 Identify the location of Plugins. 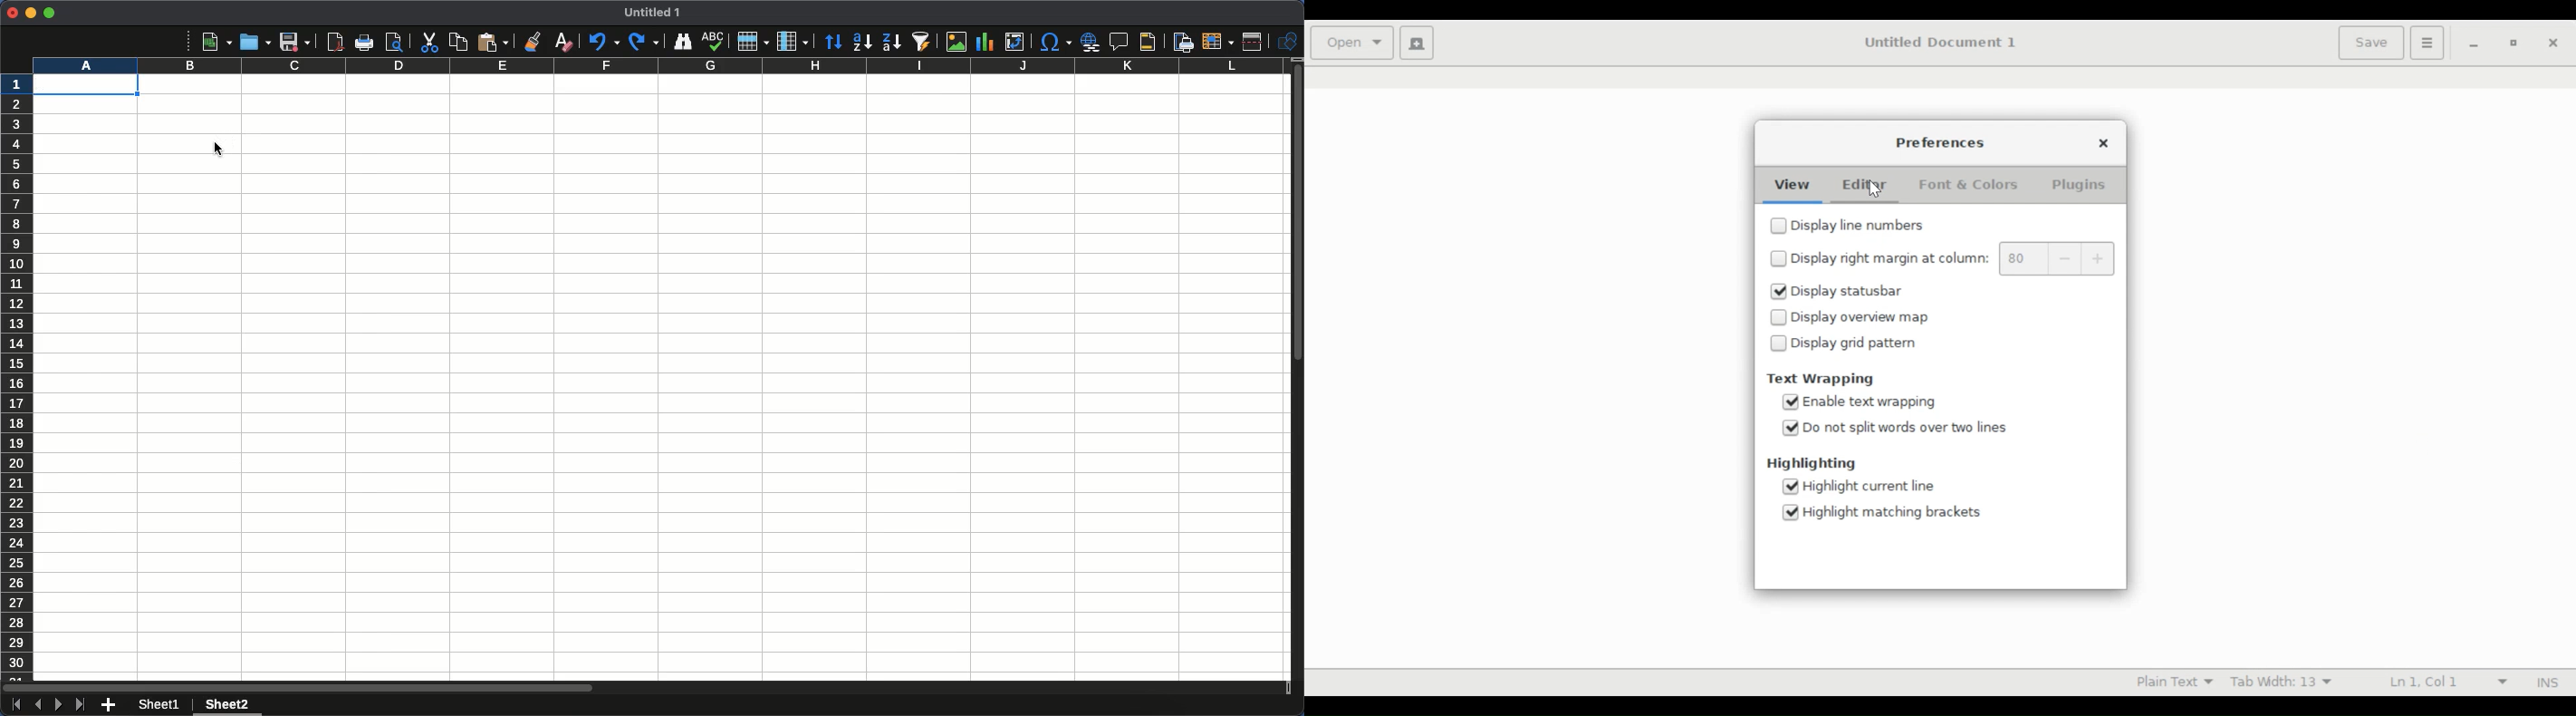
(2079, 186).